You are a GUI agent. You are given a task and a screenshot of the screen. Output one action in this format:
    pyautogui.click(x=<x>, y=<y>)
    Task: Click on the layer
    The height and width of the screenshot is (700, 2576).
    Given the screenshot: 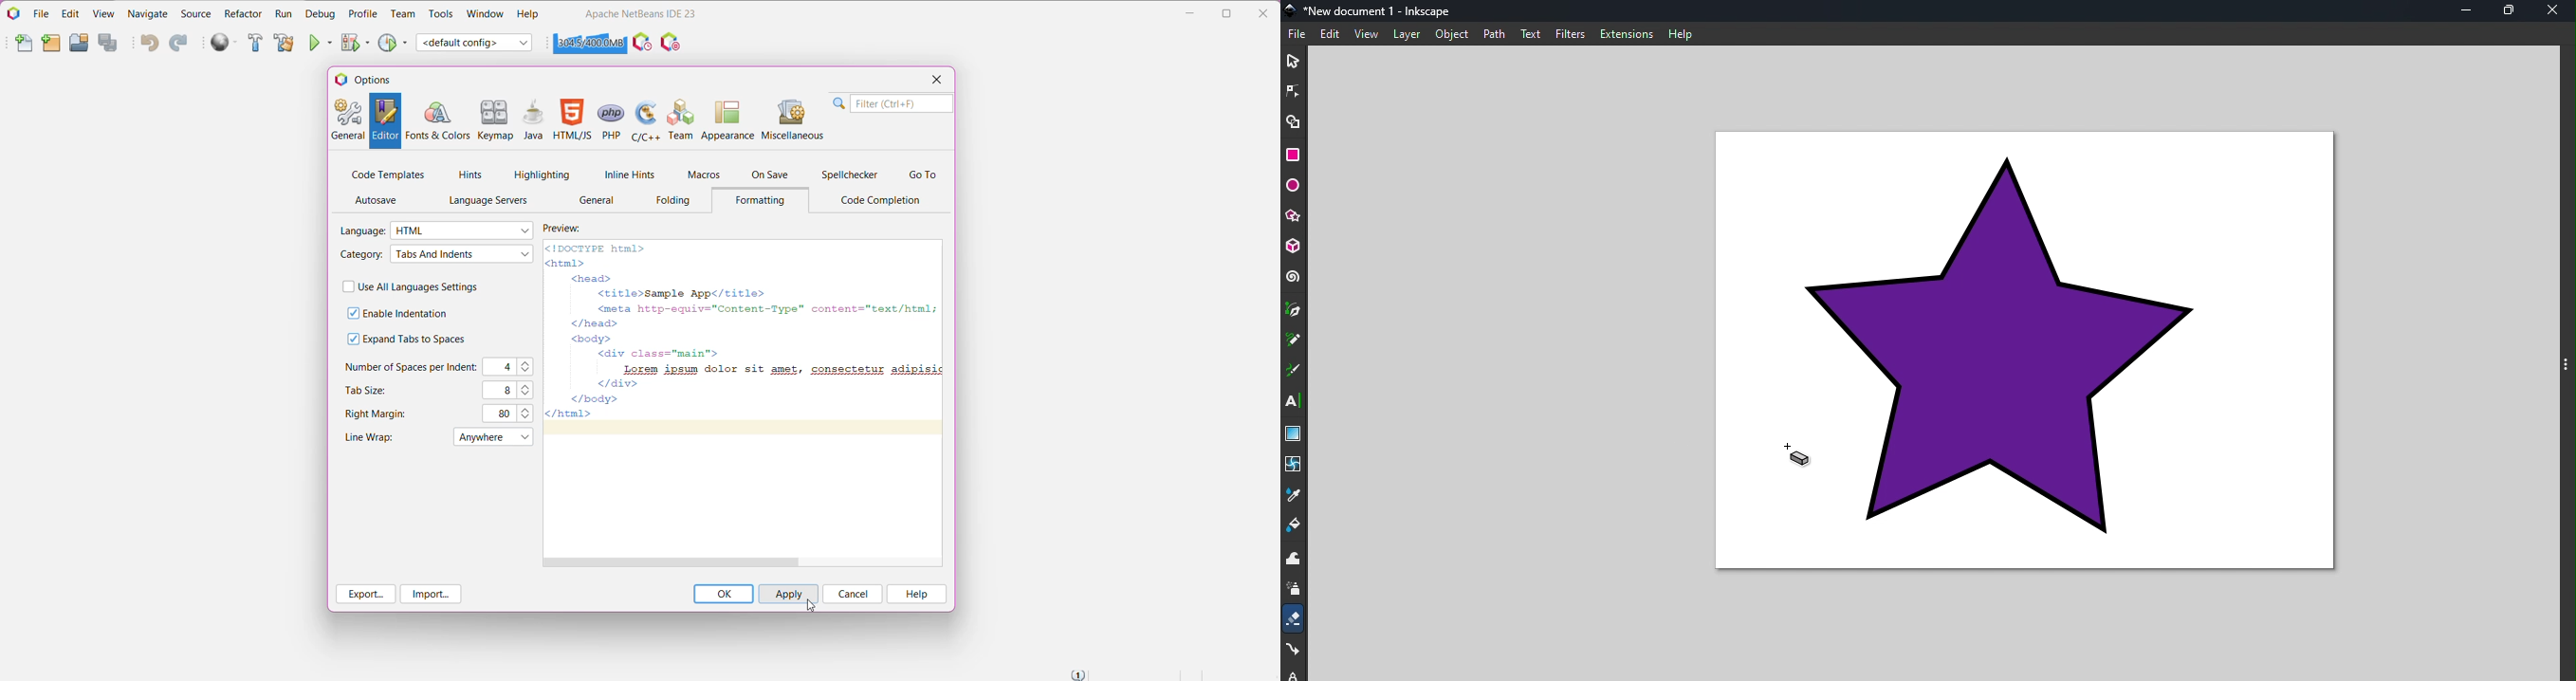 What is the action you would take?
    pyautogui.click(x=1407, y=34)
    